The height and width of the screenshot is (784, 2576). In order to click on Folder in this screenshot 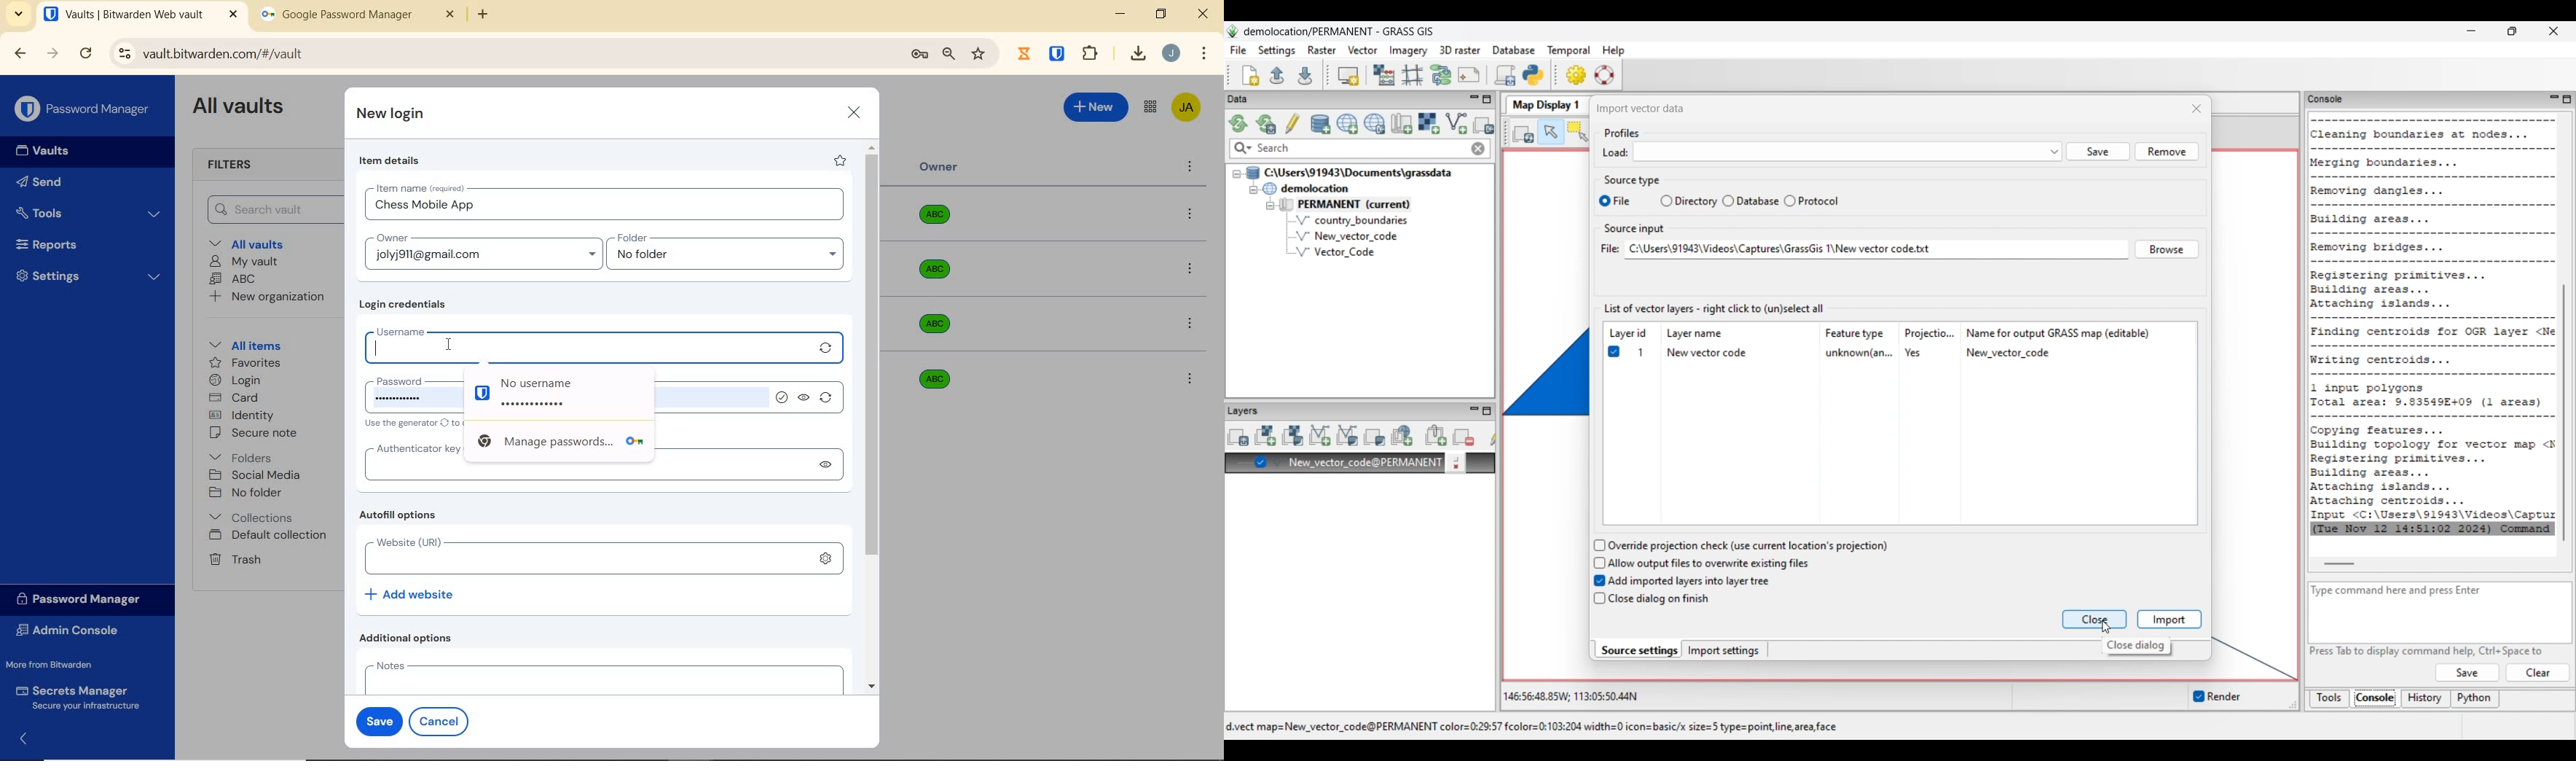, I will do `click(720, 238)`.